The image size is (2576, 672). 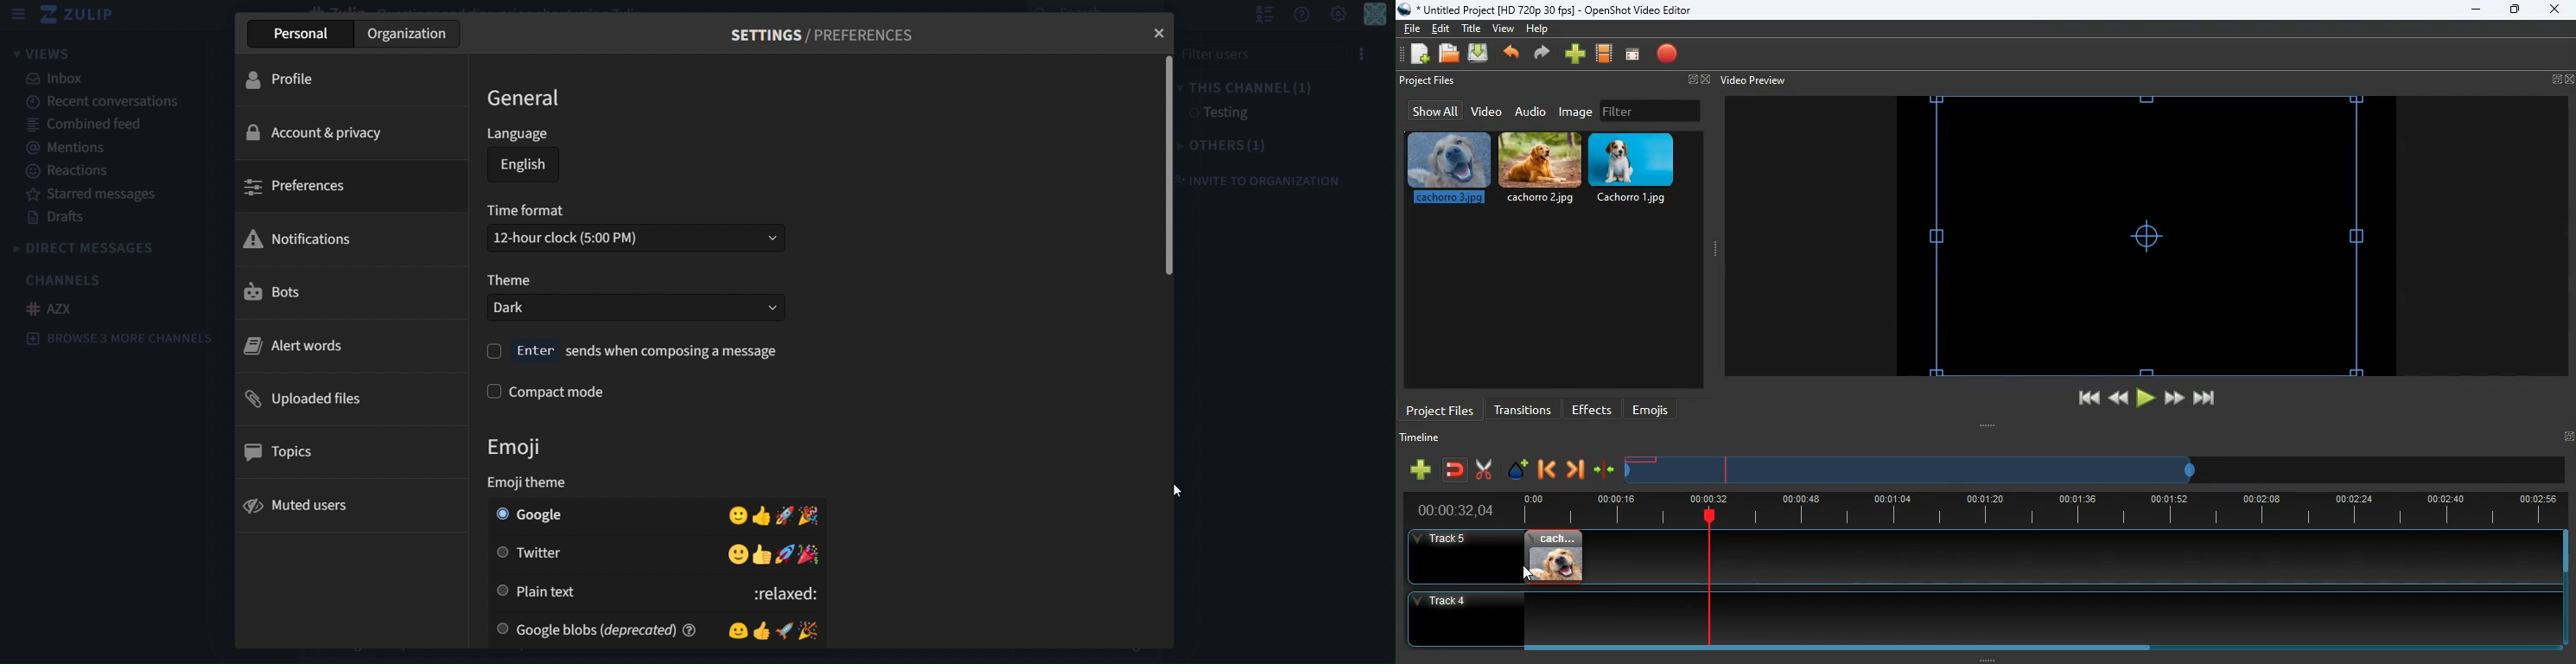 I want to click on channels, so click(x=65, y=281).